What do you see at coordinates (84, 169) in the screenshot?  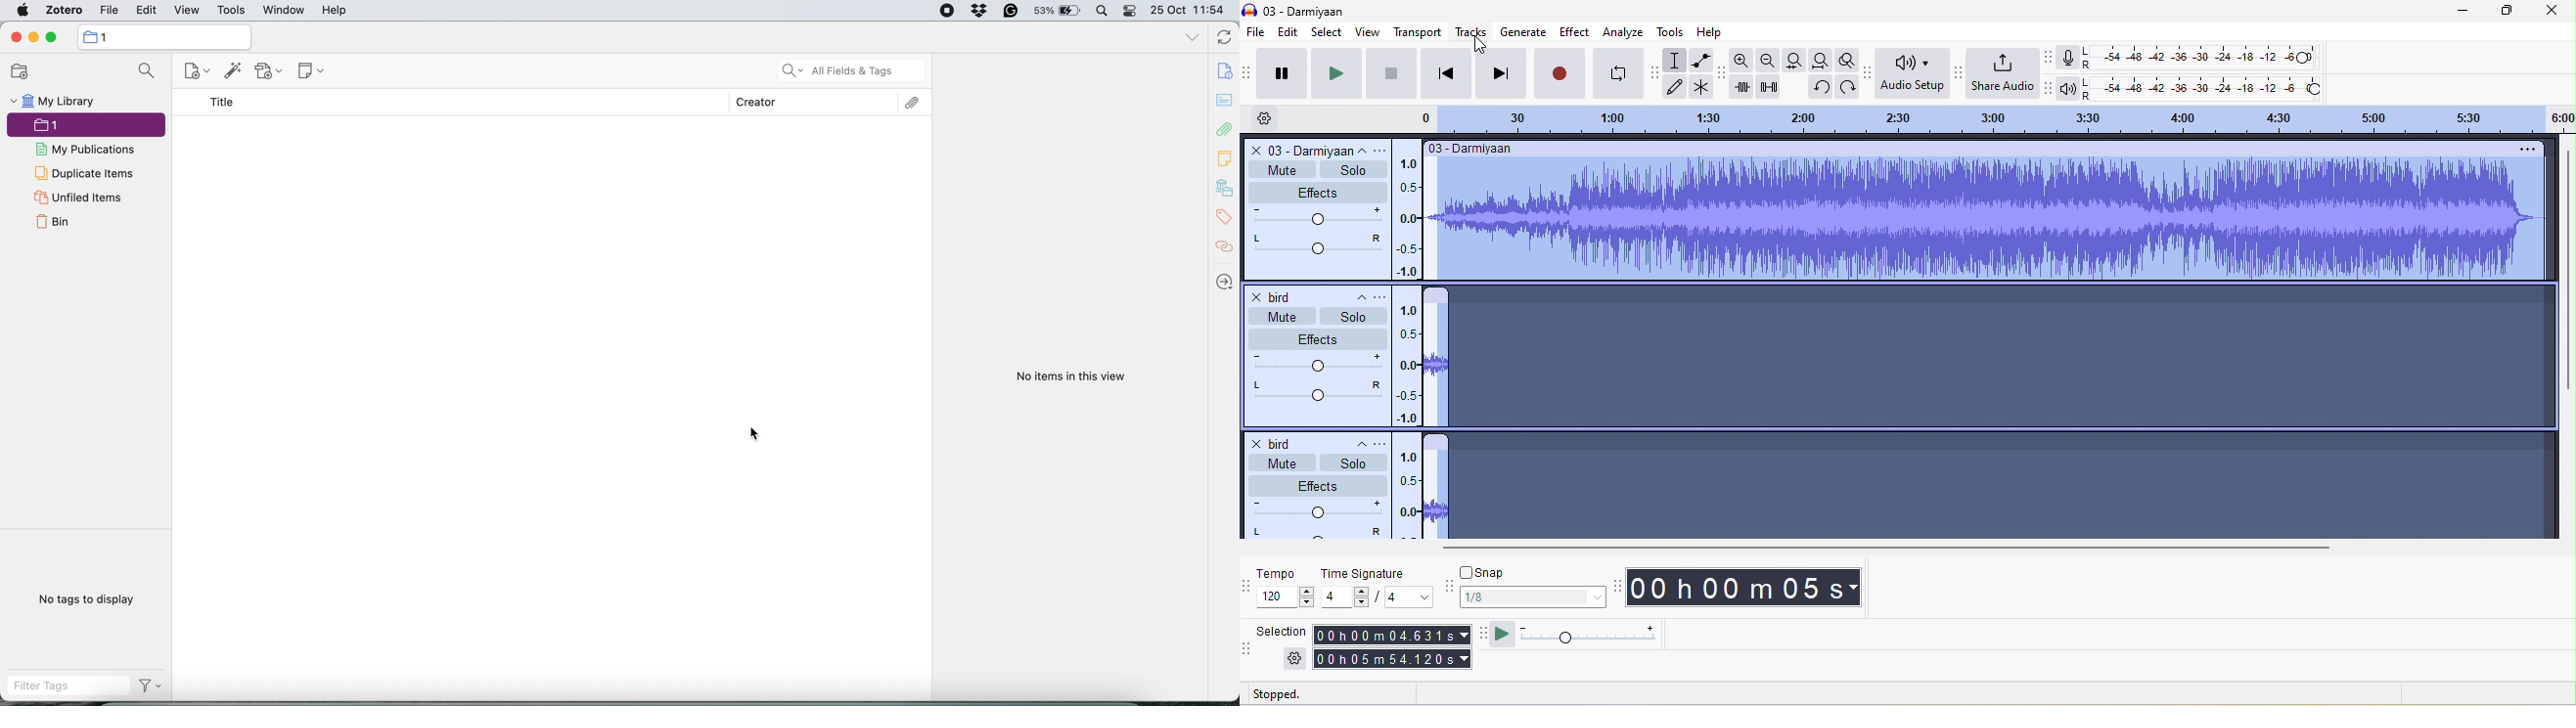 I see `duplicate items` at bounding box center [84, 169].